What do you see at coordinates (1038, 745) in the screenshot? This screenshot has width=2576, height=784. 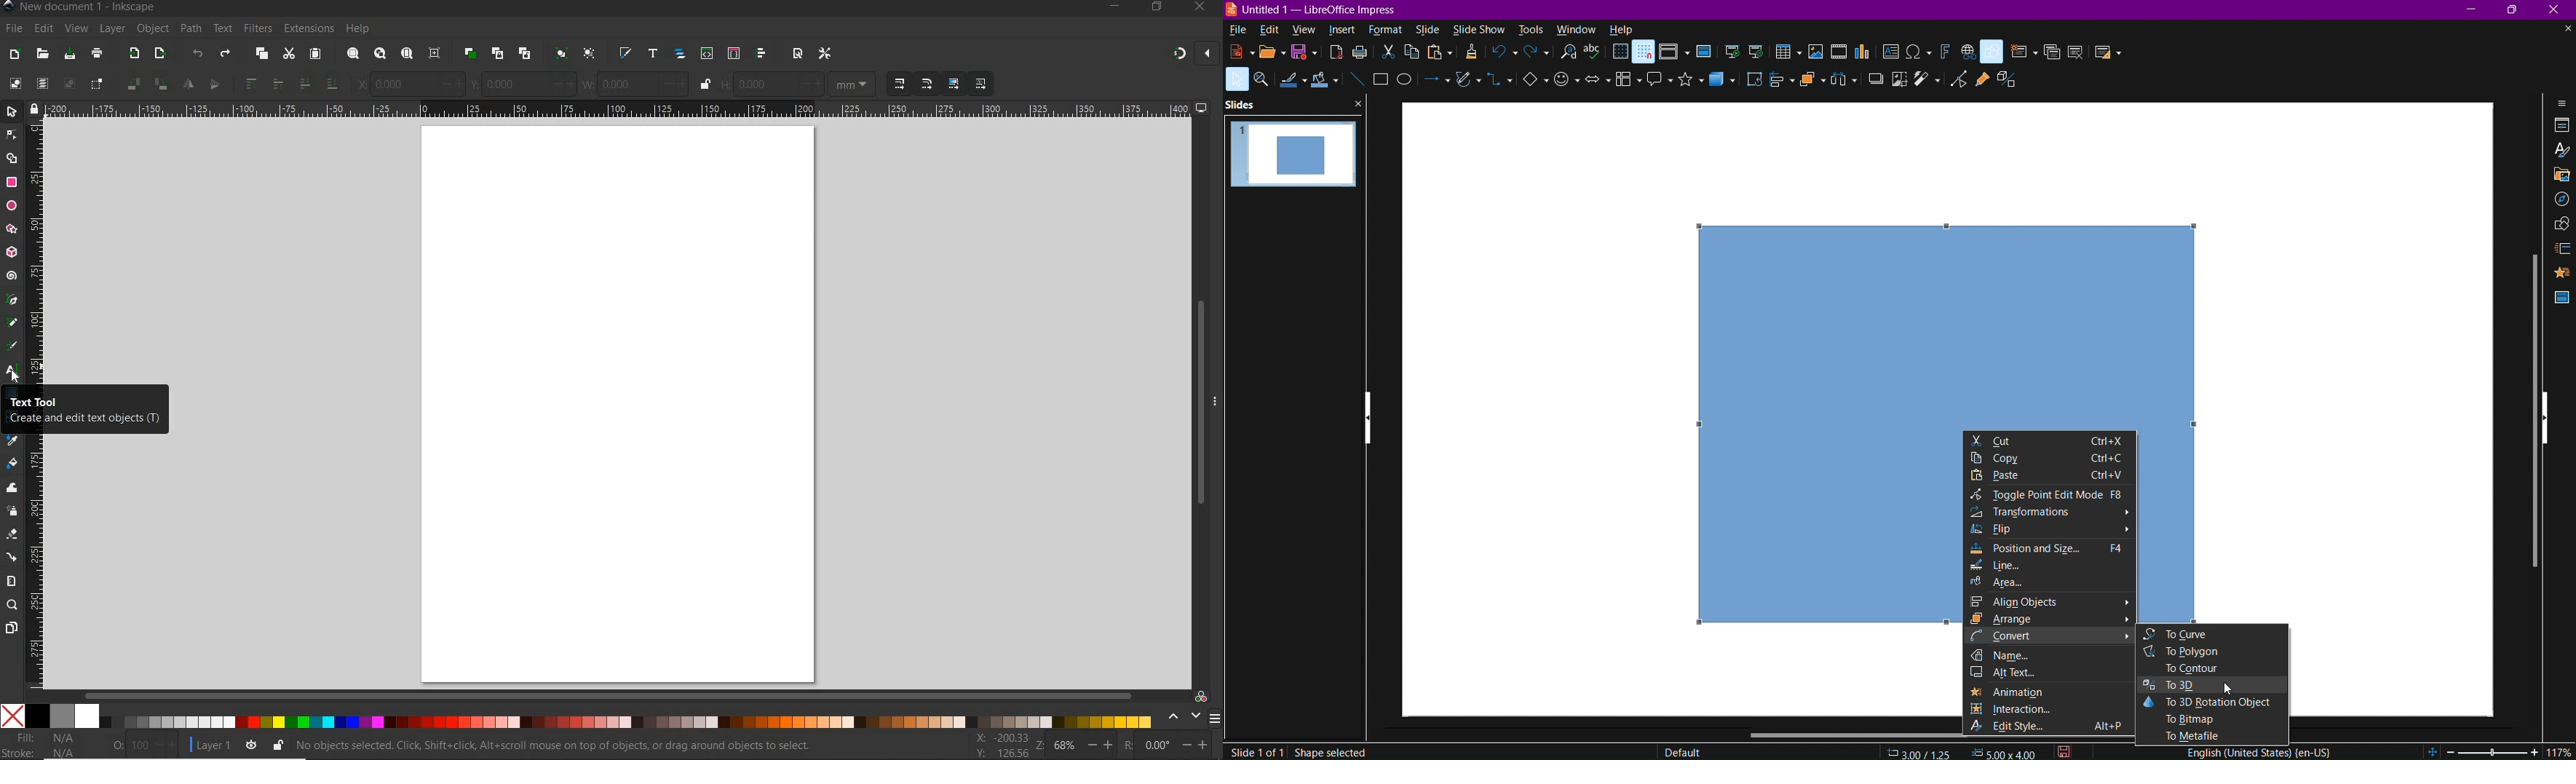 I see `zoom` at bounding box center [1038, 745].